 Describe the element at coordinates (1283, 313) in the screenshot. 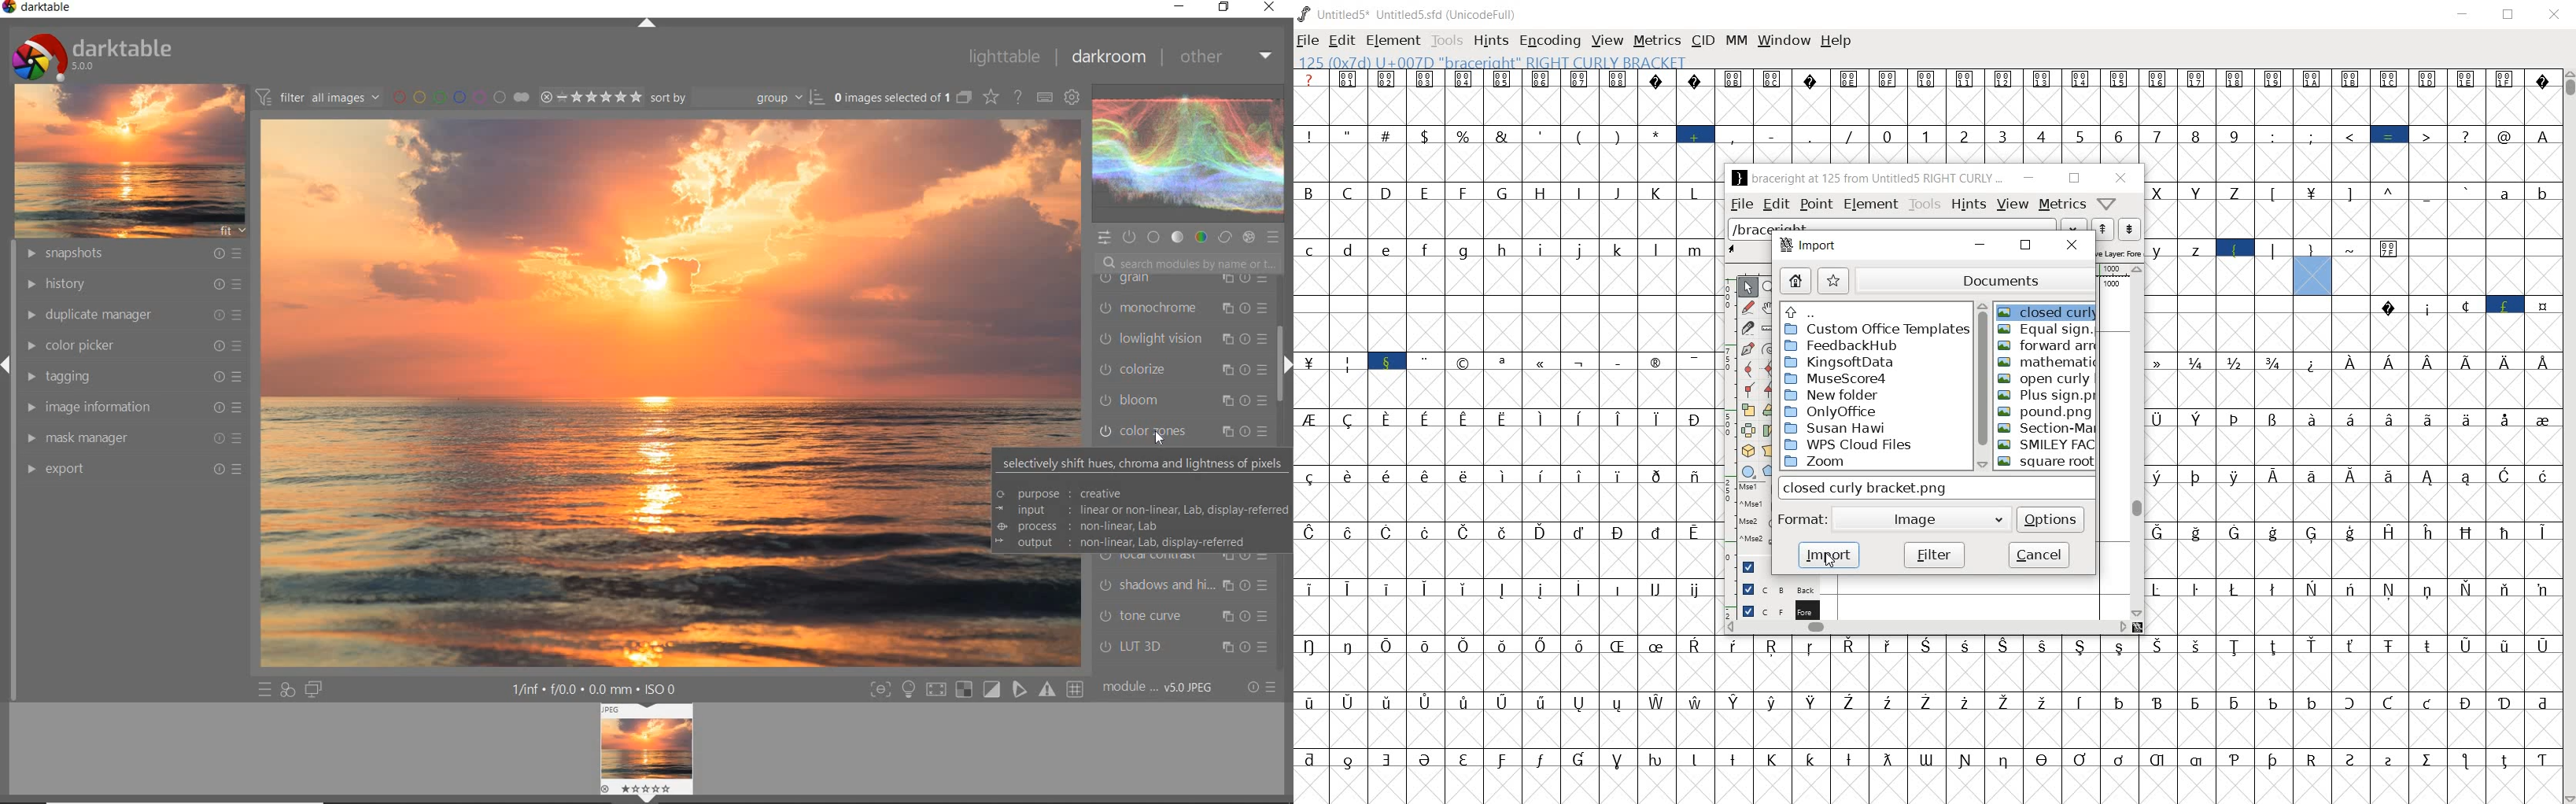

I see `SCROLLBAR` at that location.